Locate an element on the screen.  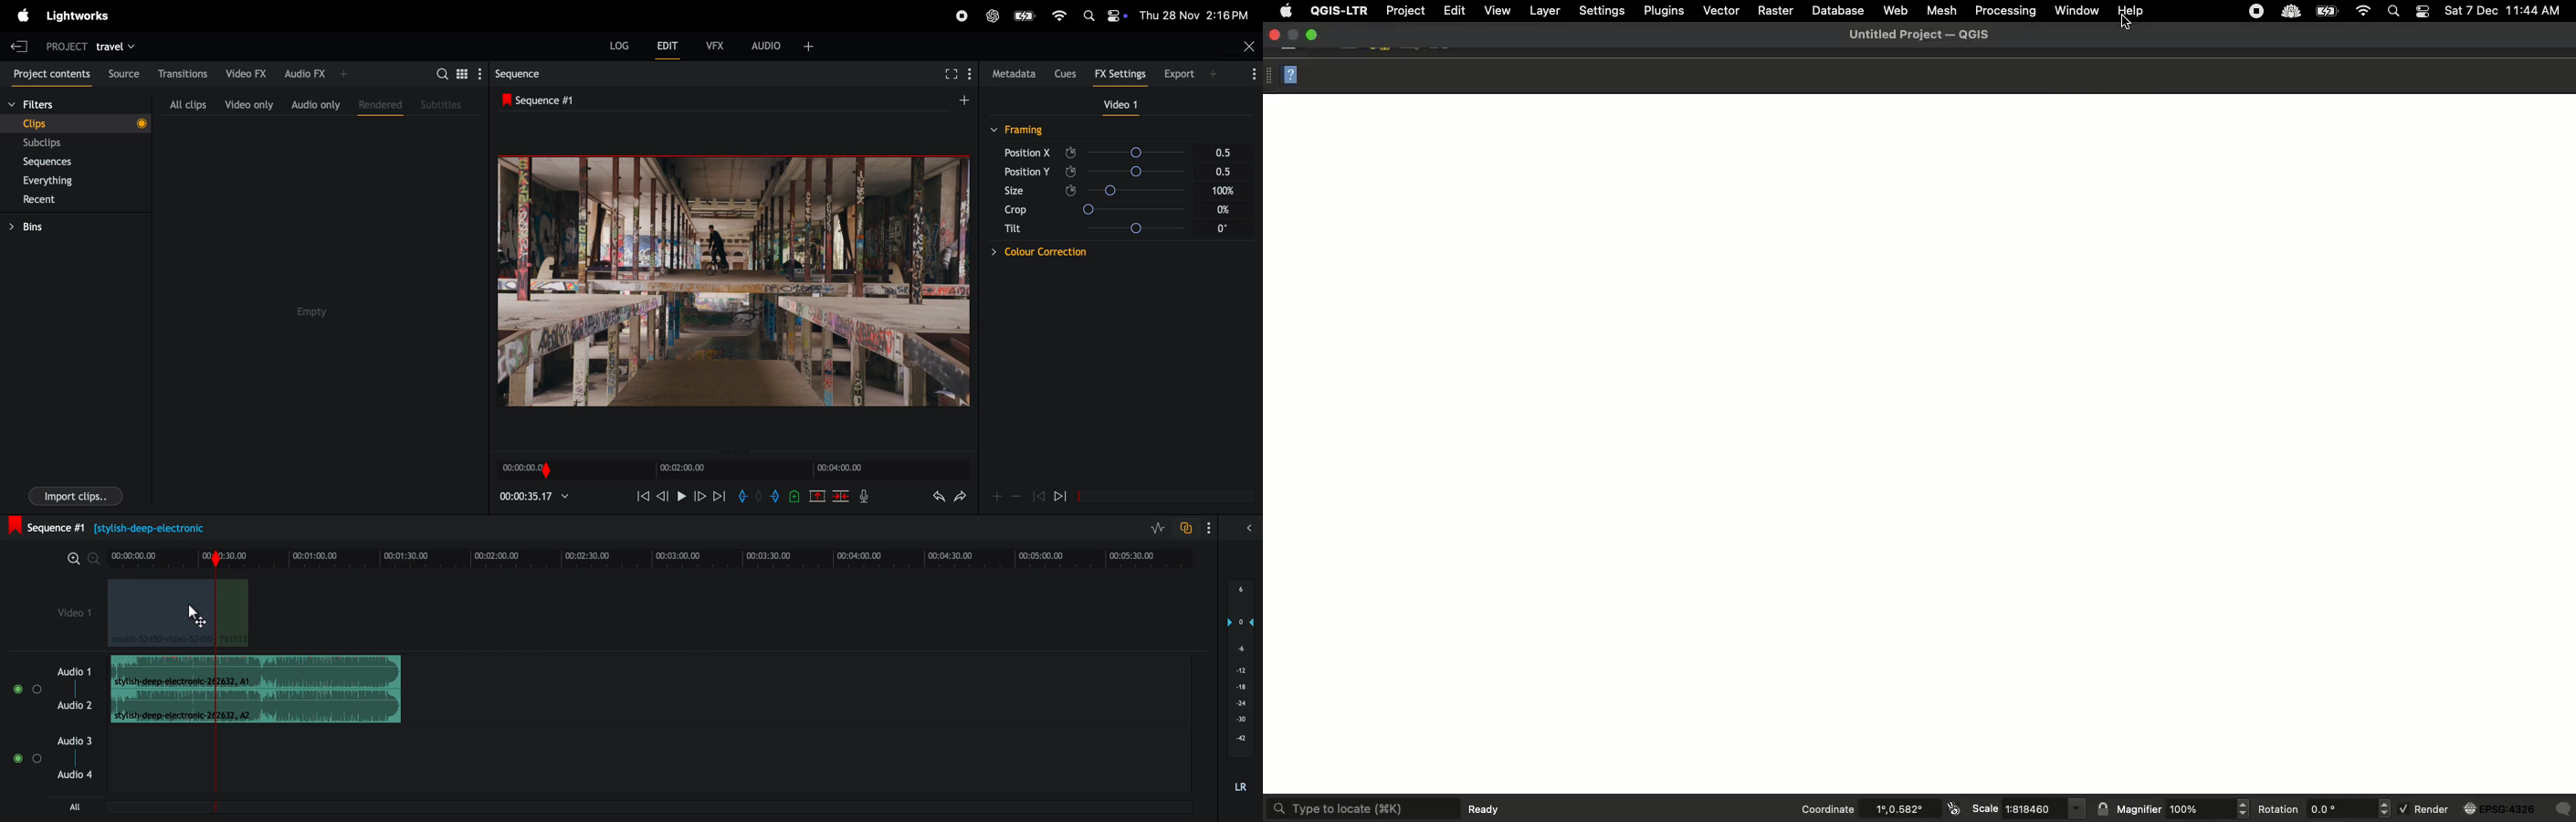
jump to previous key frame is located at coordinates (1039, 496).